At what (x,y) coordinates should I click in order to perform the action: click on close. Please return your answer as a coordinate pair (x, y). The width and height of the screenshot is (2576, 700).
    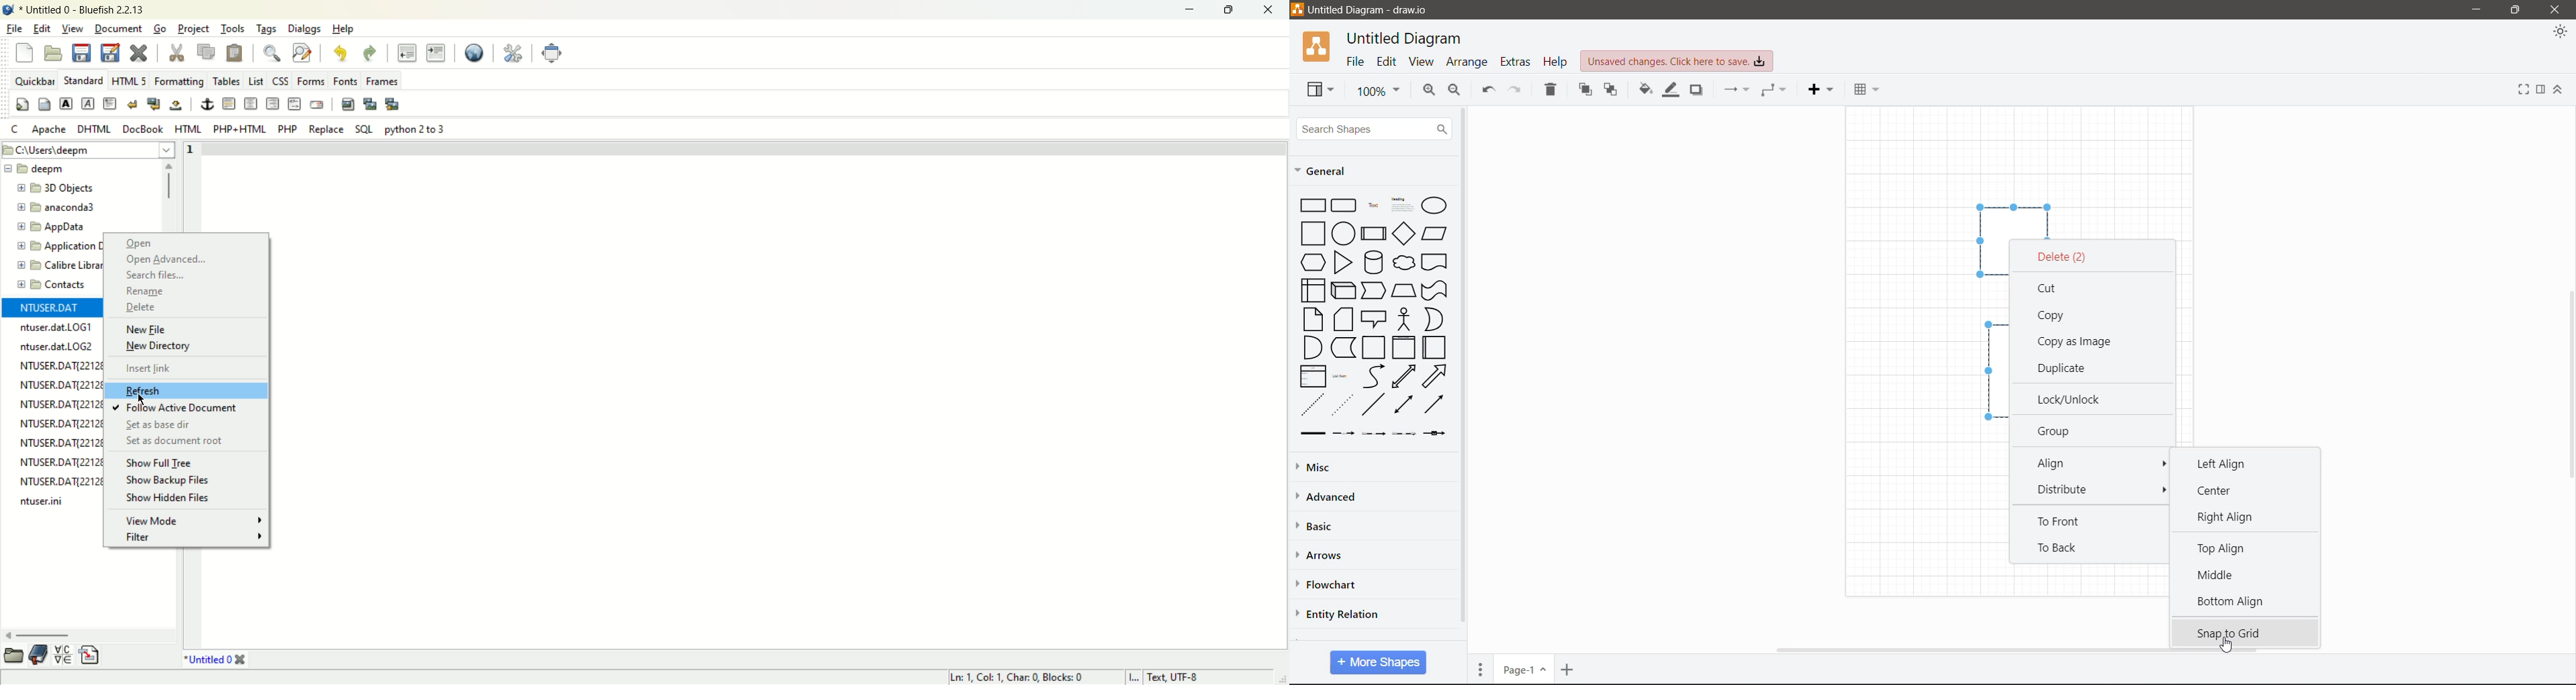
    Looking at the image, I should click on (244, 659).